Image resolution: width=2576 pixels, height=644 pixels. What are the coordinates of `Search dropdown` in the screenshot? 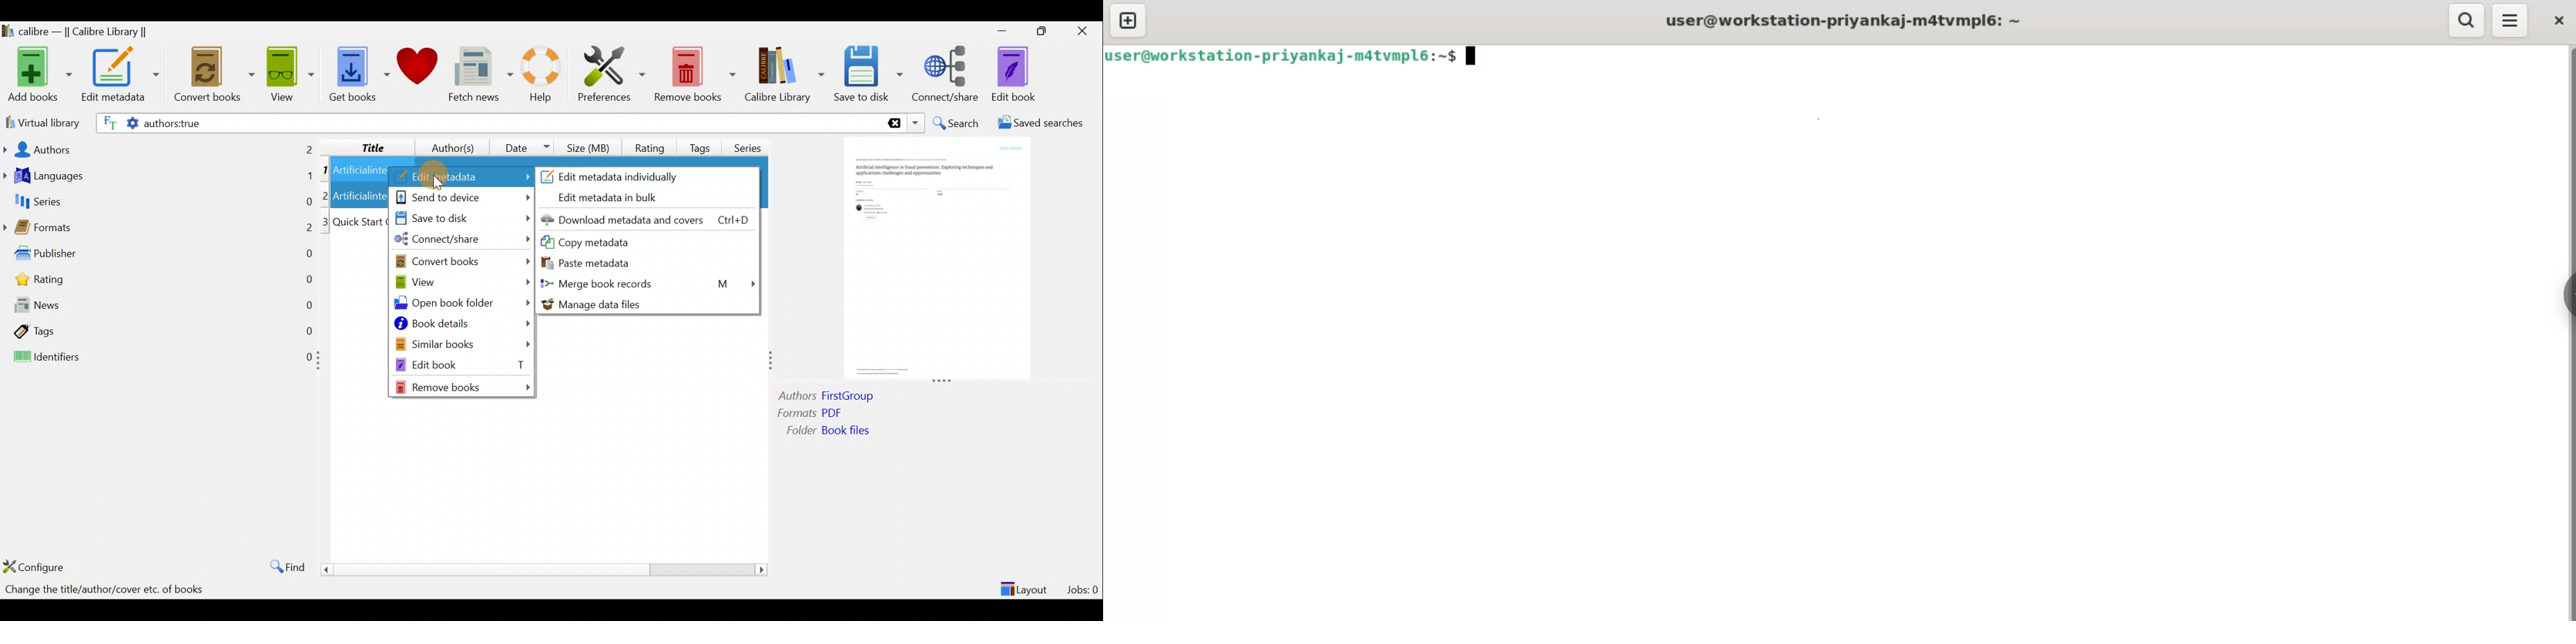 It's located at (918, 123).